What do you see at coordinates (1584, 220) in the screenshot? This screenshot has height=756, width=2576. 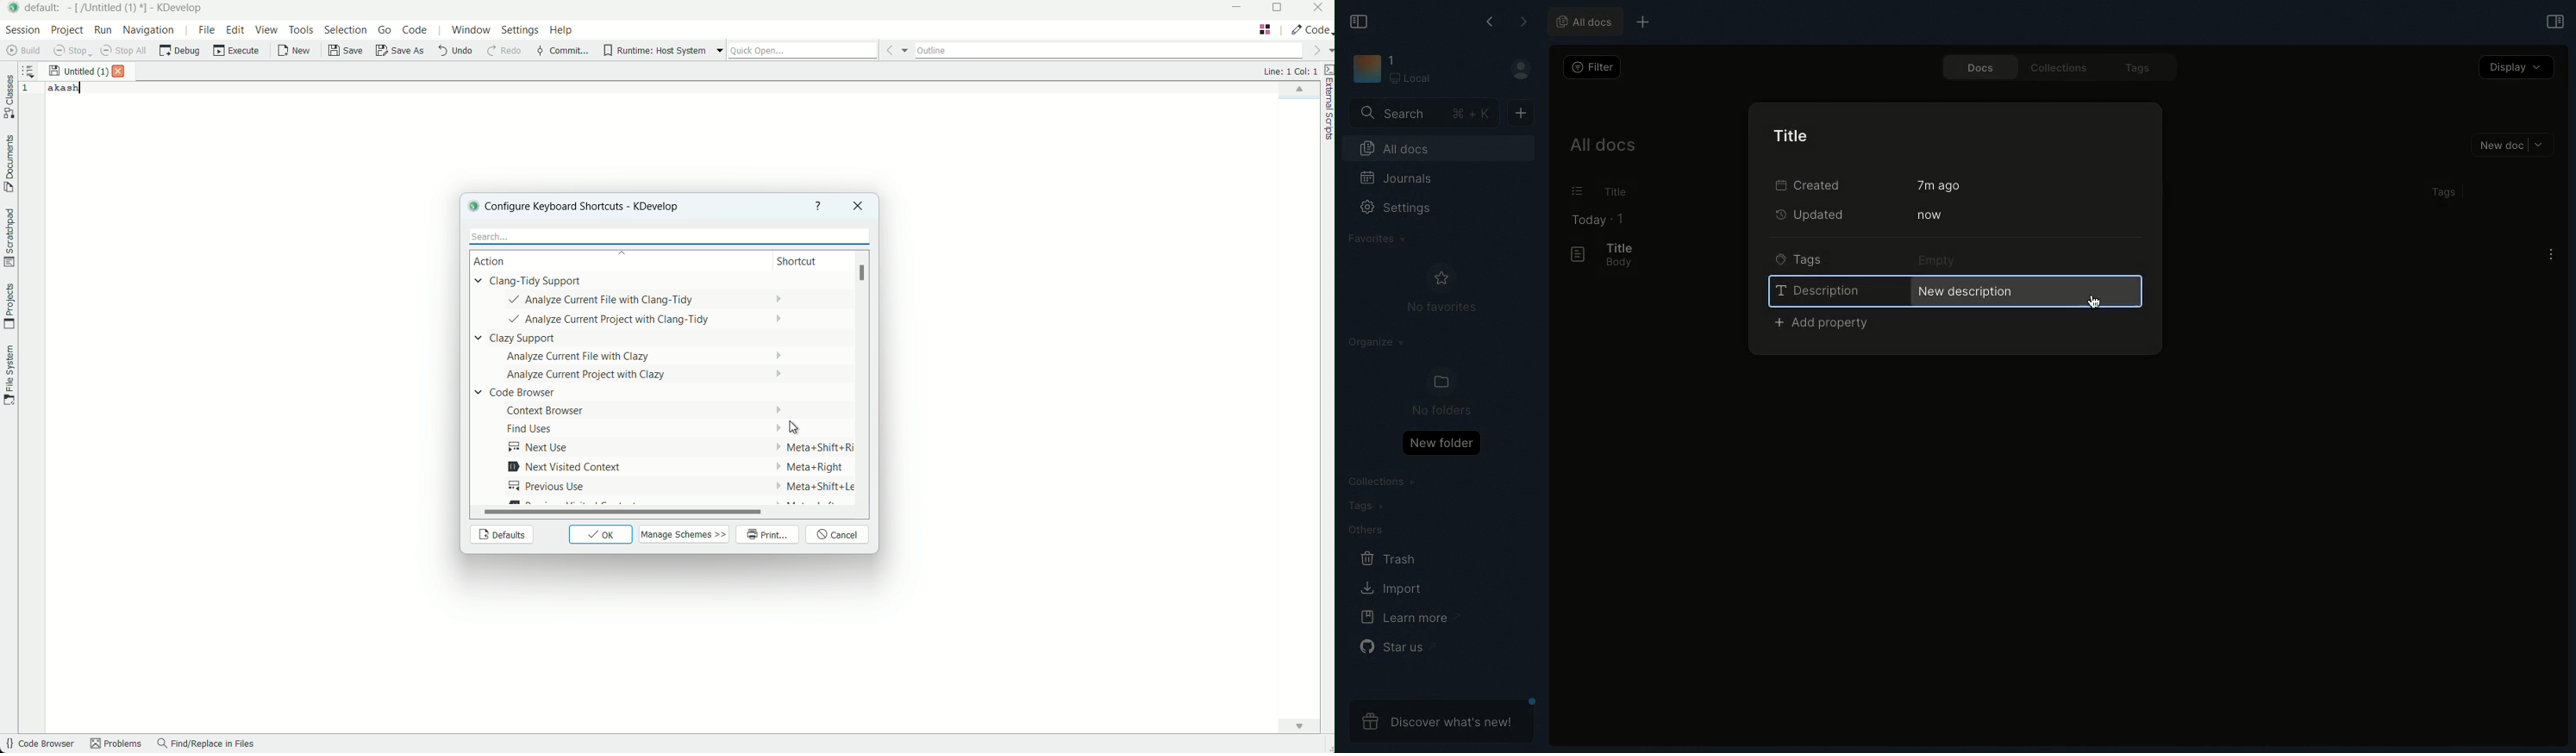 I see `Today` at bounding box center [1584, 220].